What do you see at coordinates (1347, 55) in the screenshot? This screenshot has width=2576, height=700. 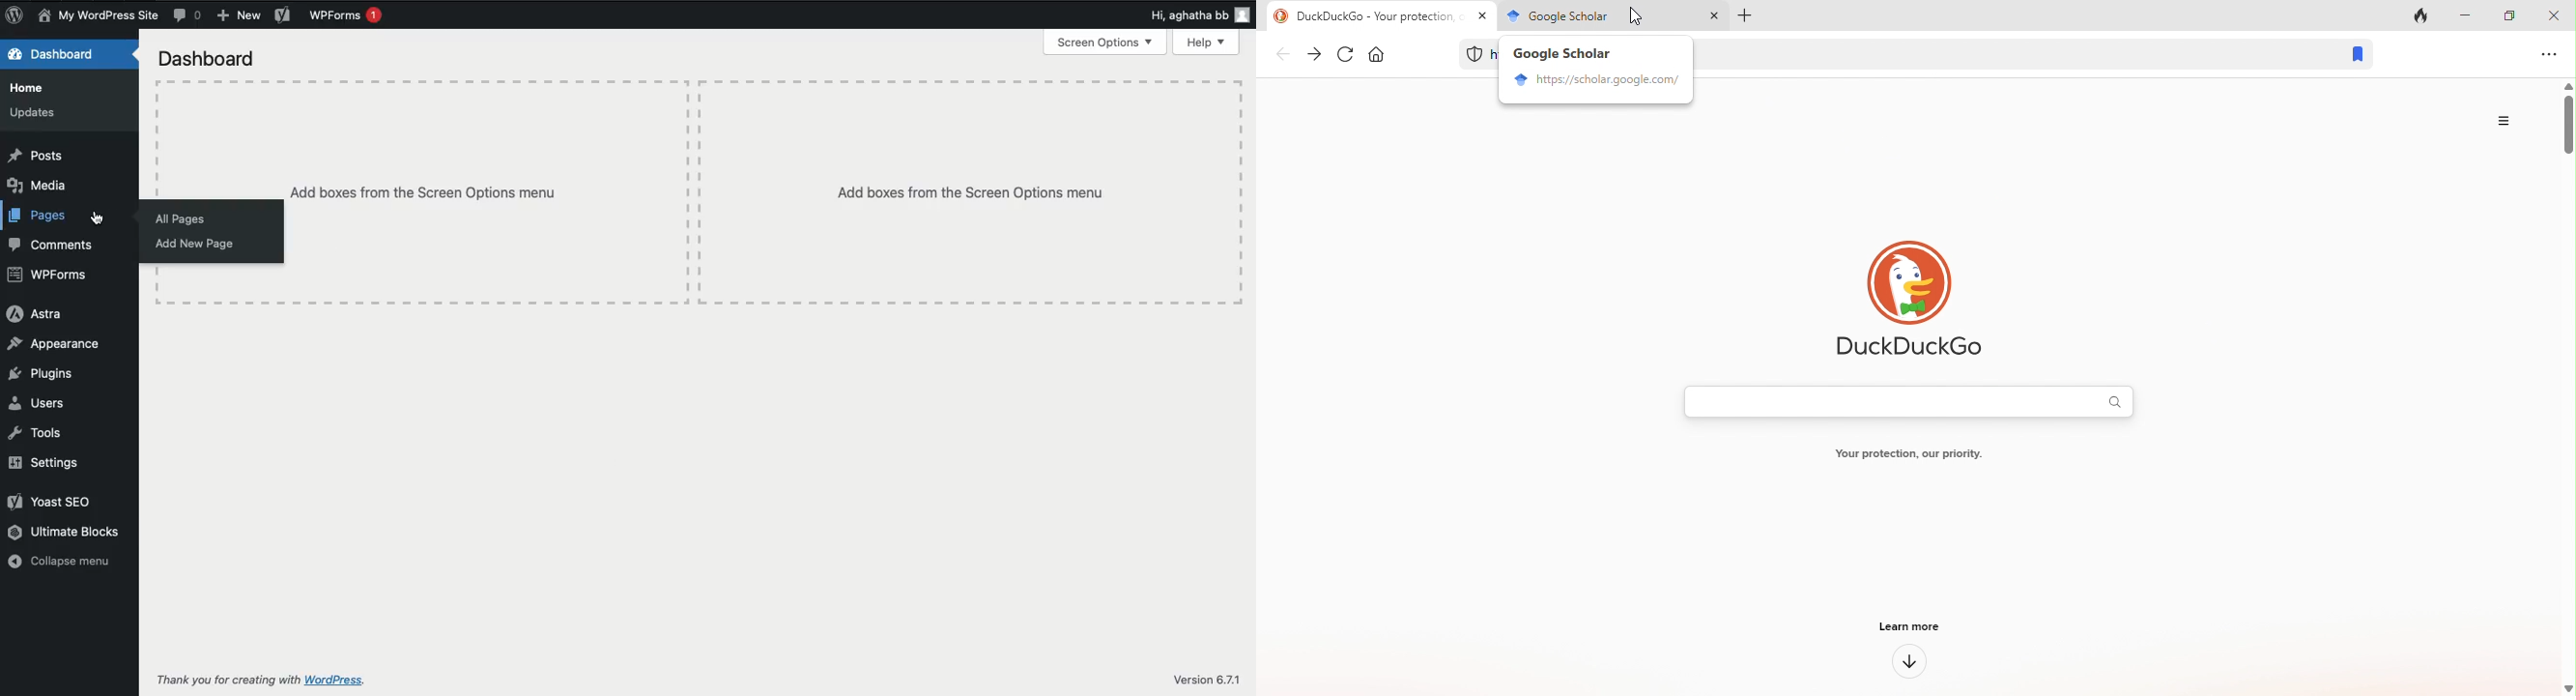 I see `refresh` at bounding box center [1347, 55].